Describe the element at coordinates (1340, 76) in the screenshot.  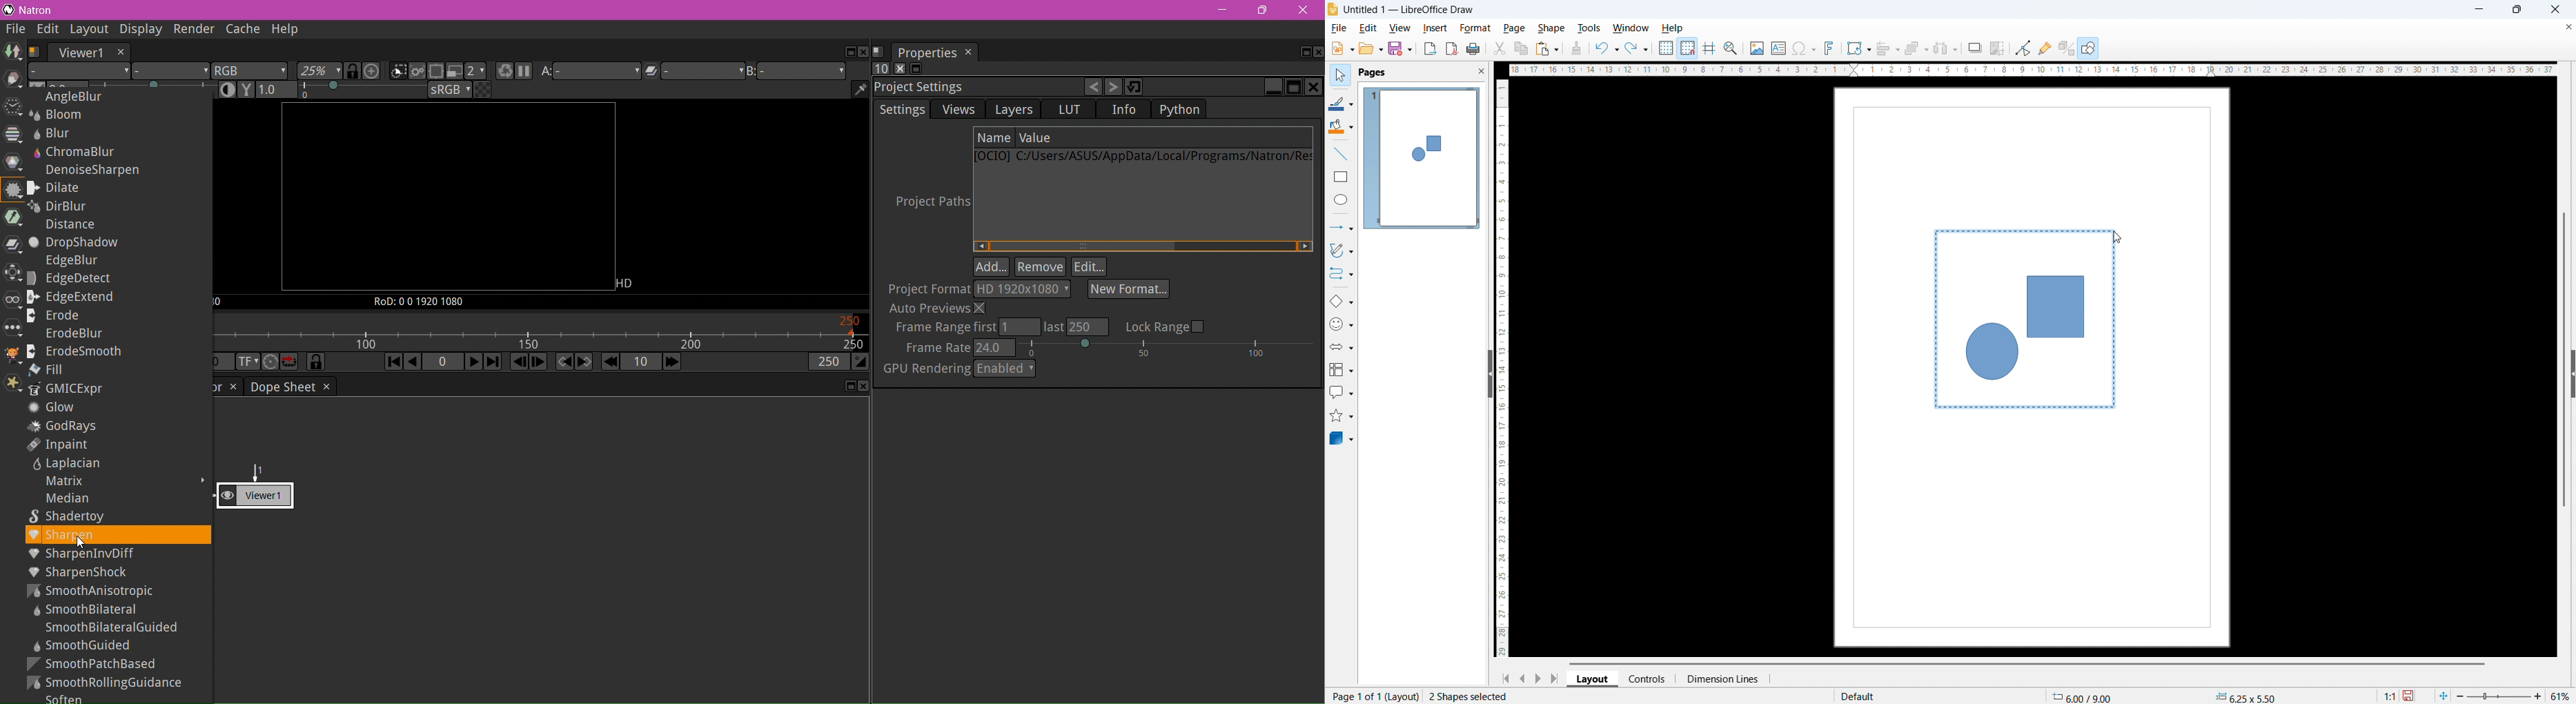
I see `select` at that location.